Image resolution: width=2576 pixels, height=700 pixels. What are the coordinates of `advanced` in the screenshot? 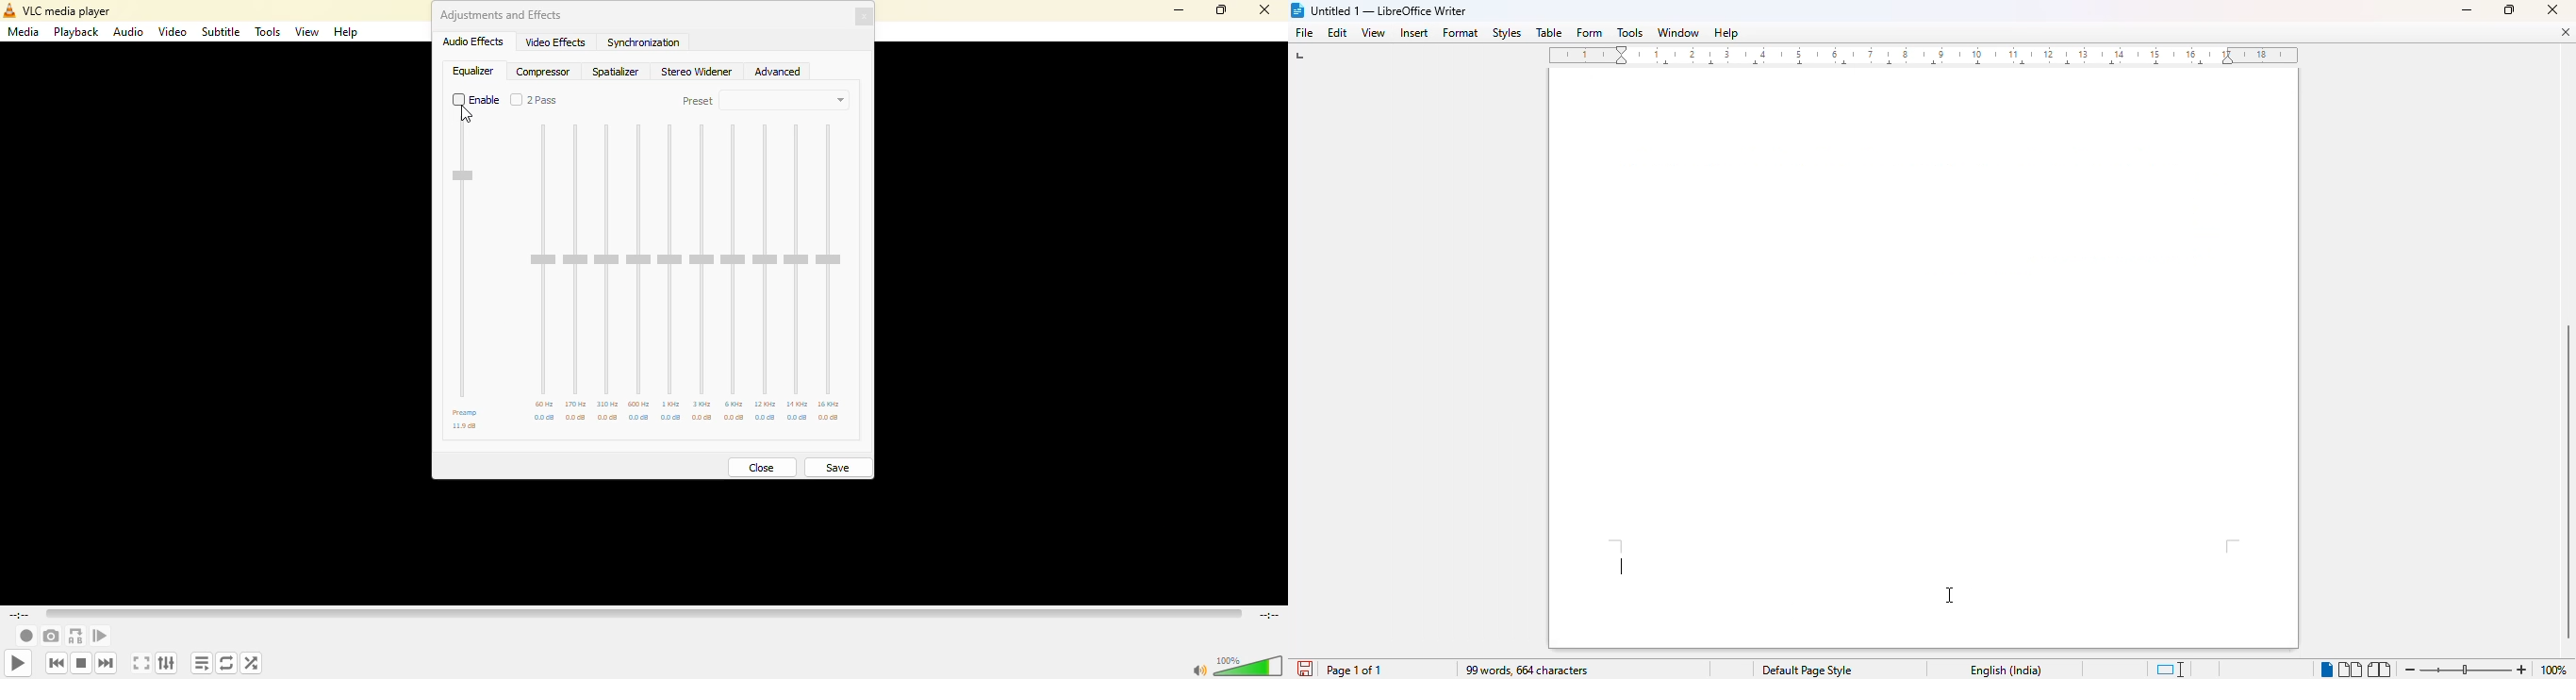 It's located at (782, 73).